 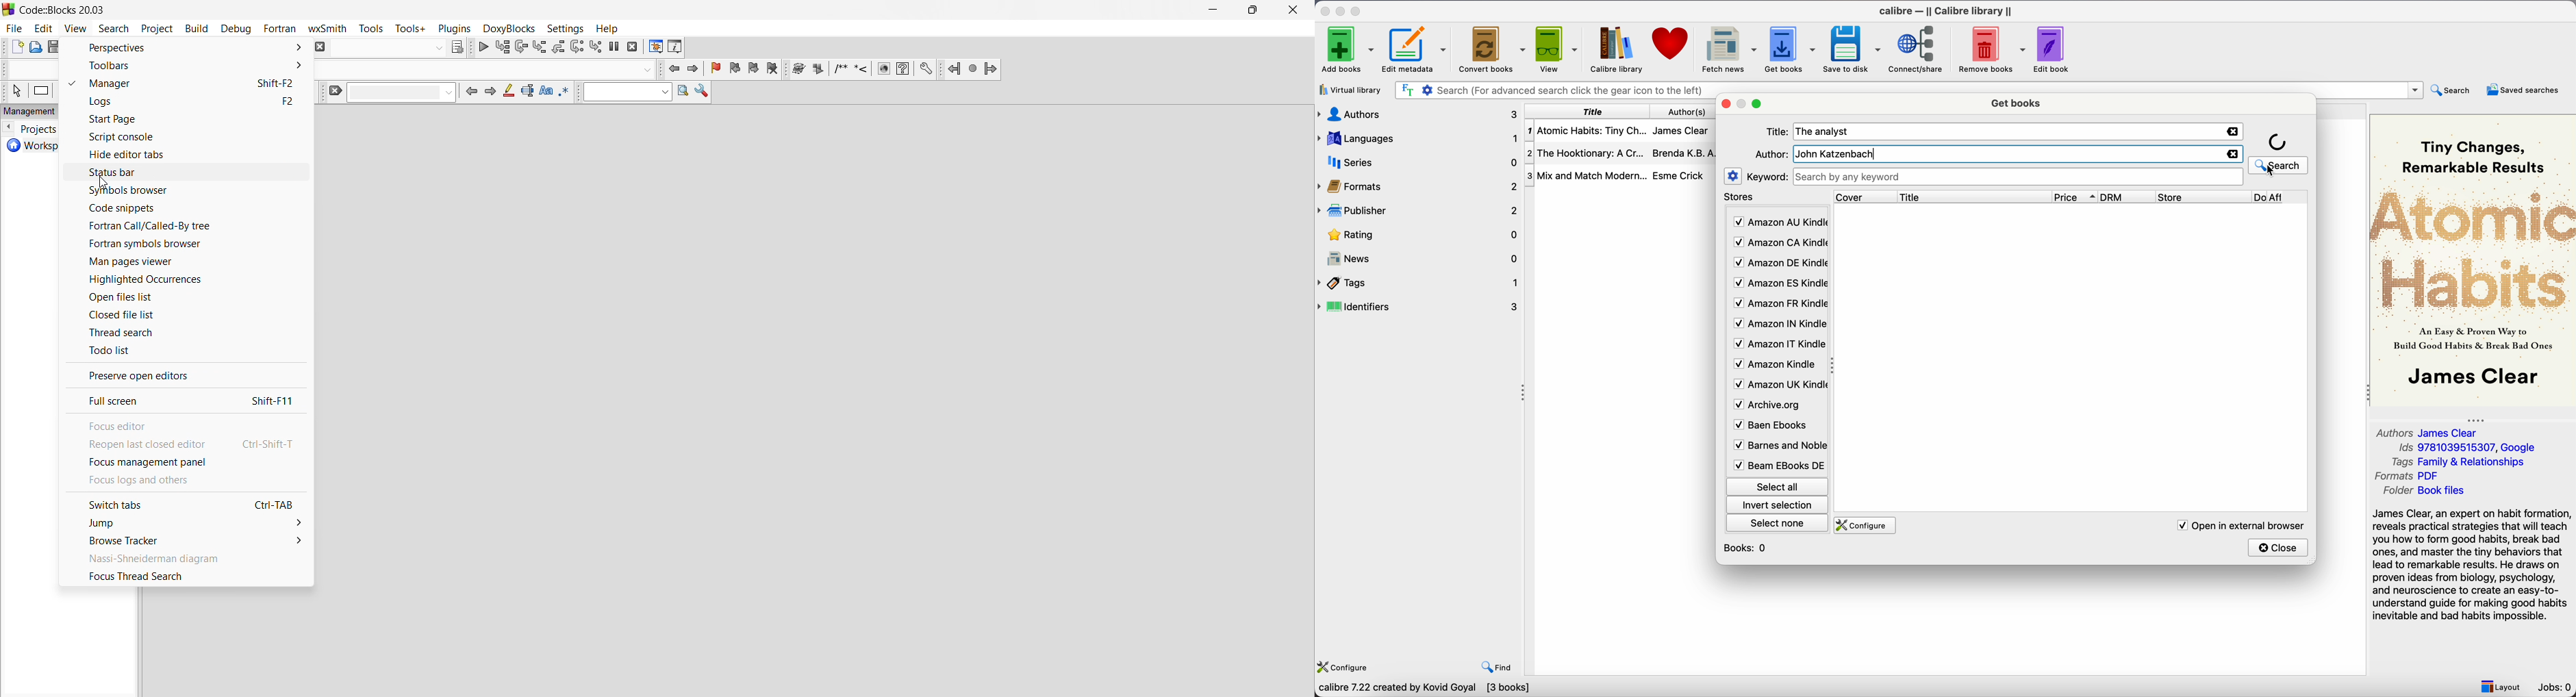 I want to click on calibre 7.22 created by Kovid Goyal [3 books], so click(x=1424, y=689).